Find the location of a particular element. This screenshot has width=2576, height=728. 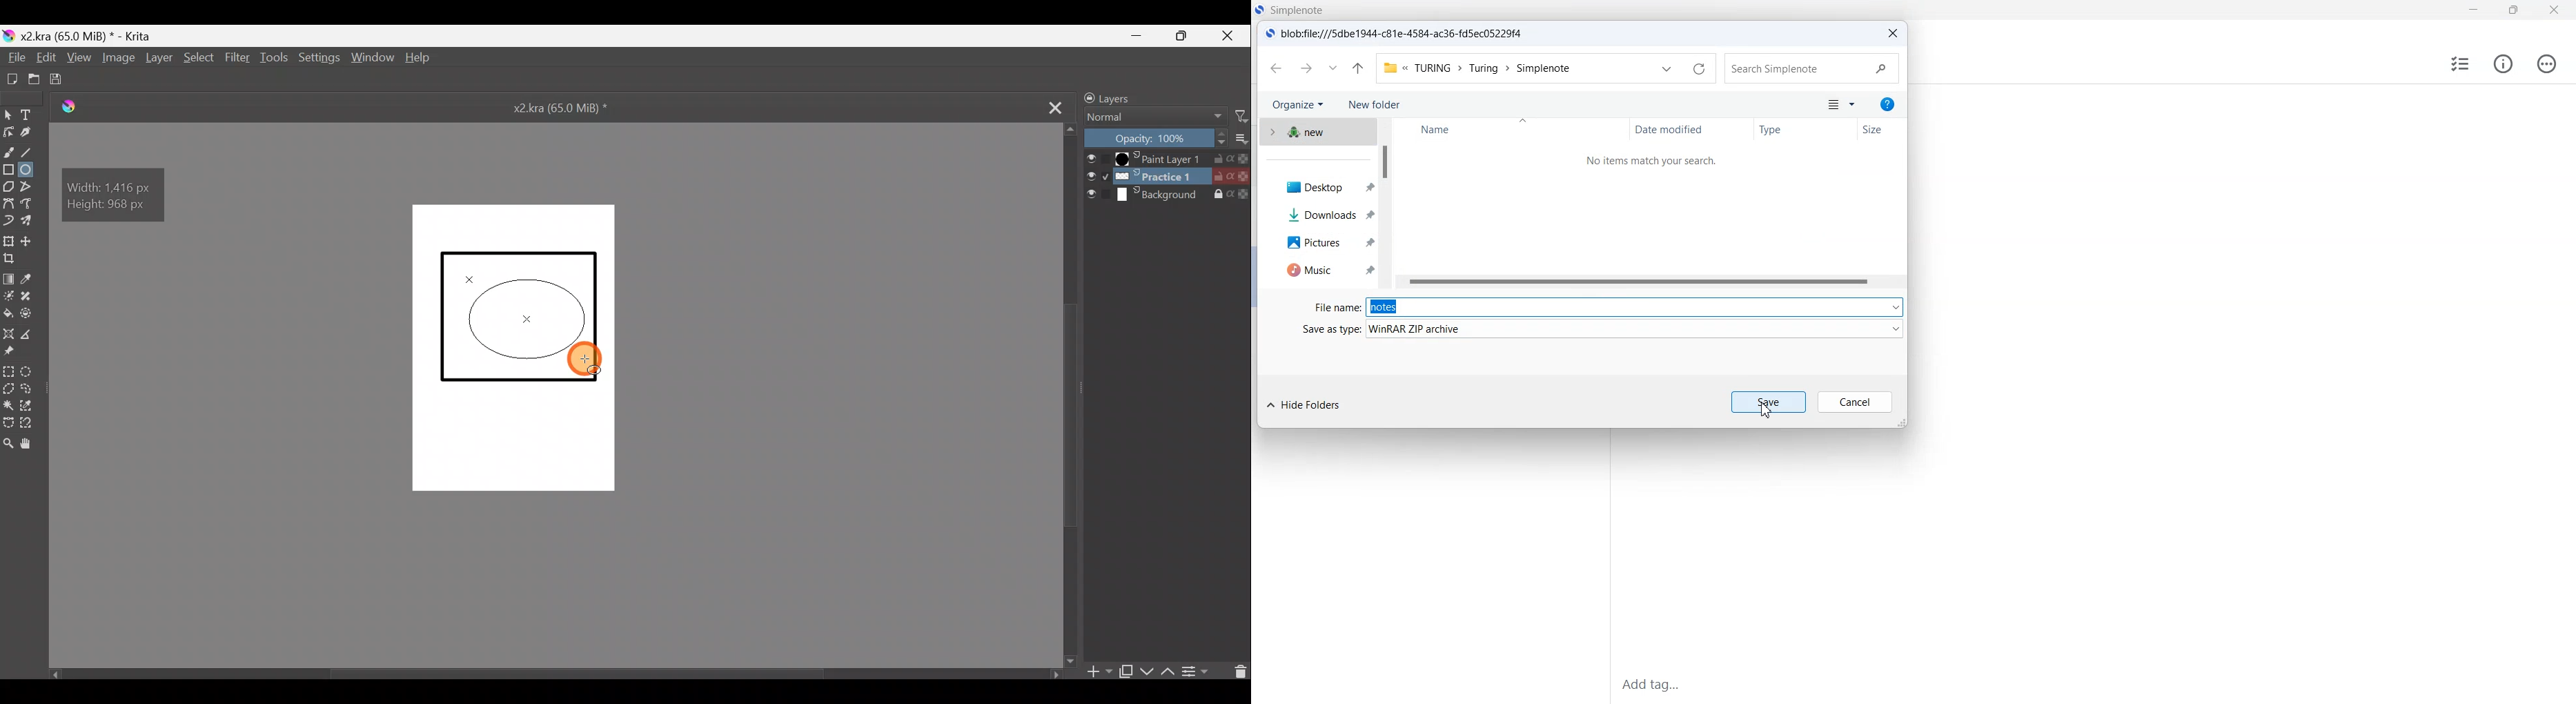

Get Help is located at coordinates (1887, 105).